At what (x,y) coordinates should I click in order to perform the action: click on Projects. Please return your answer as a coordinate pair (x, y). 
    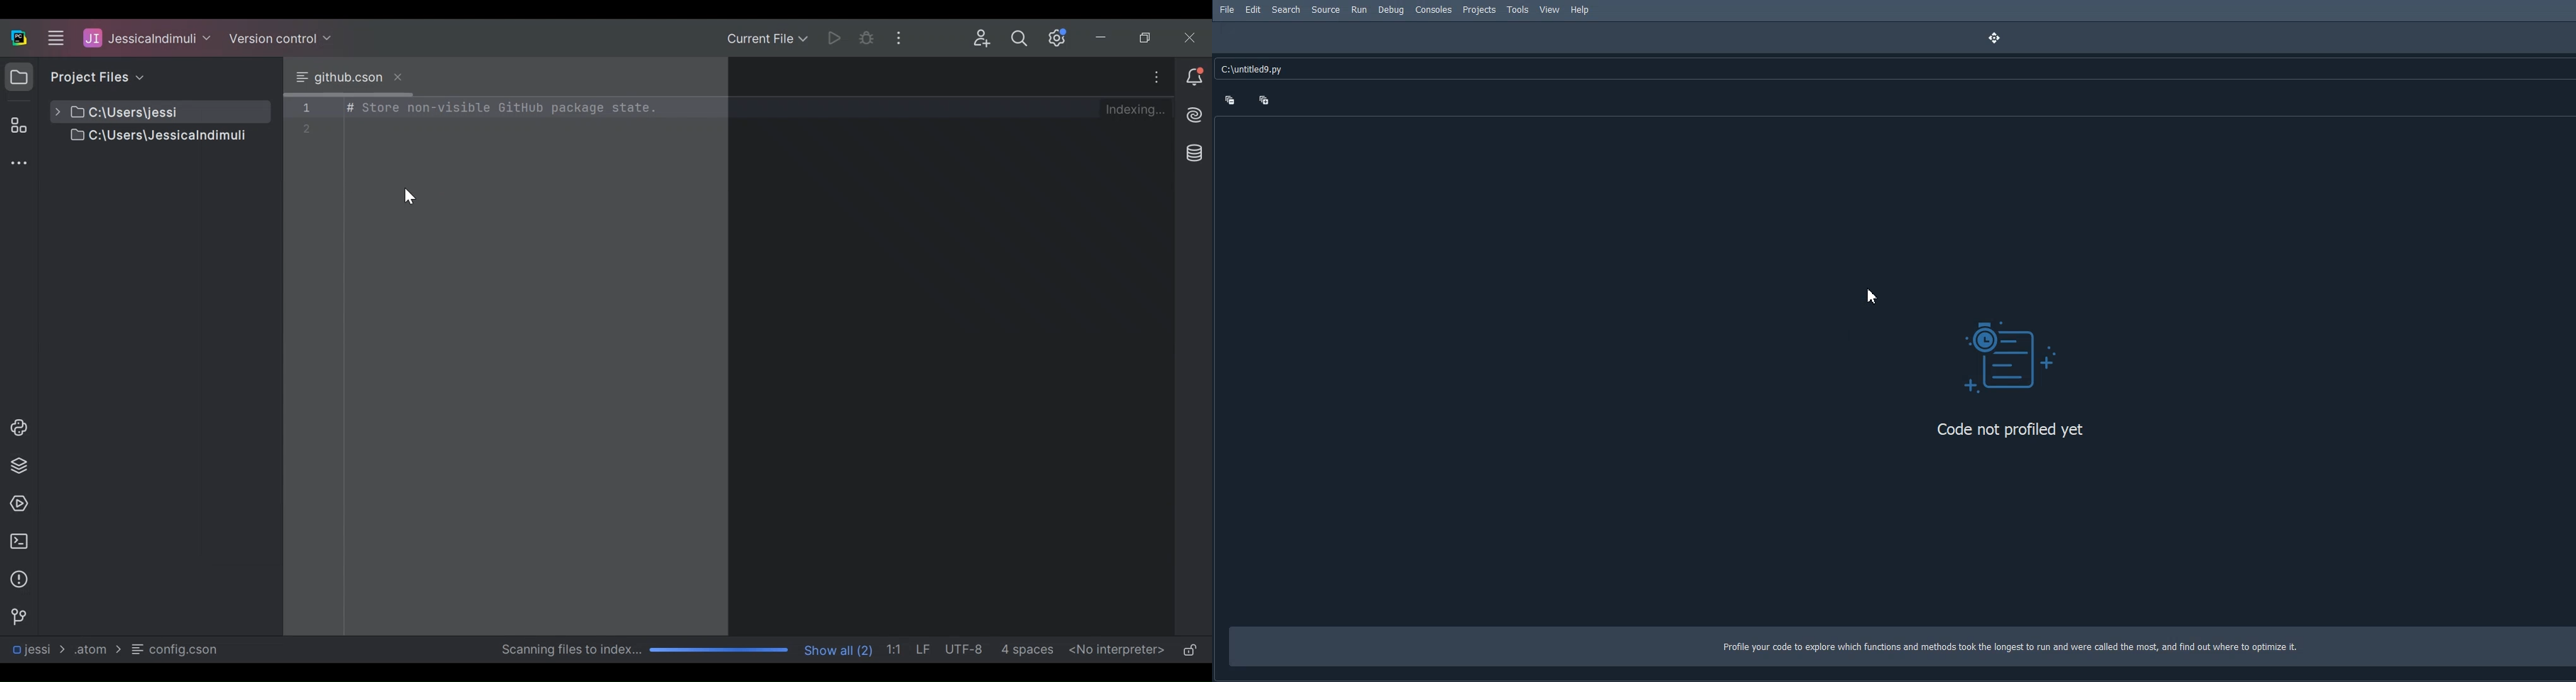
    Looking at the image, I should click on (1480, 10).